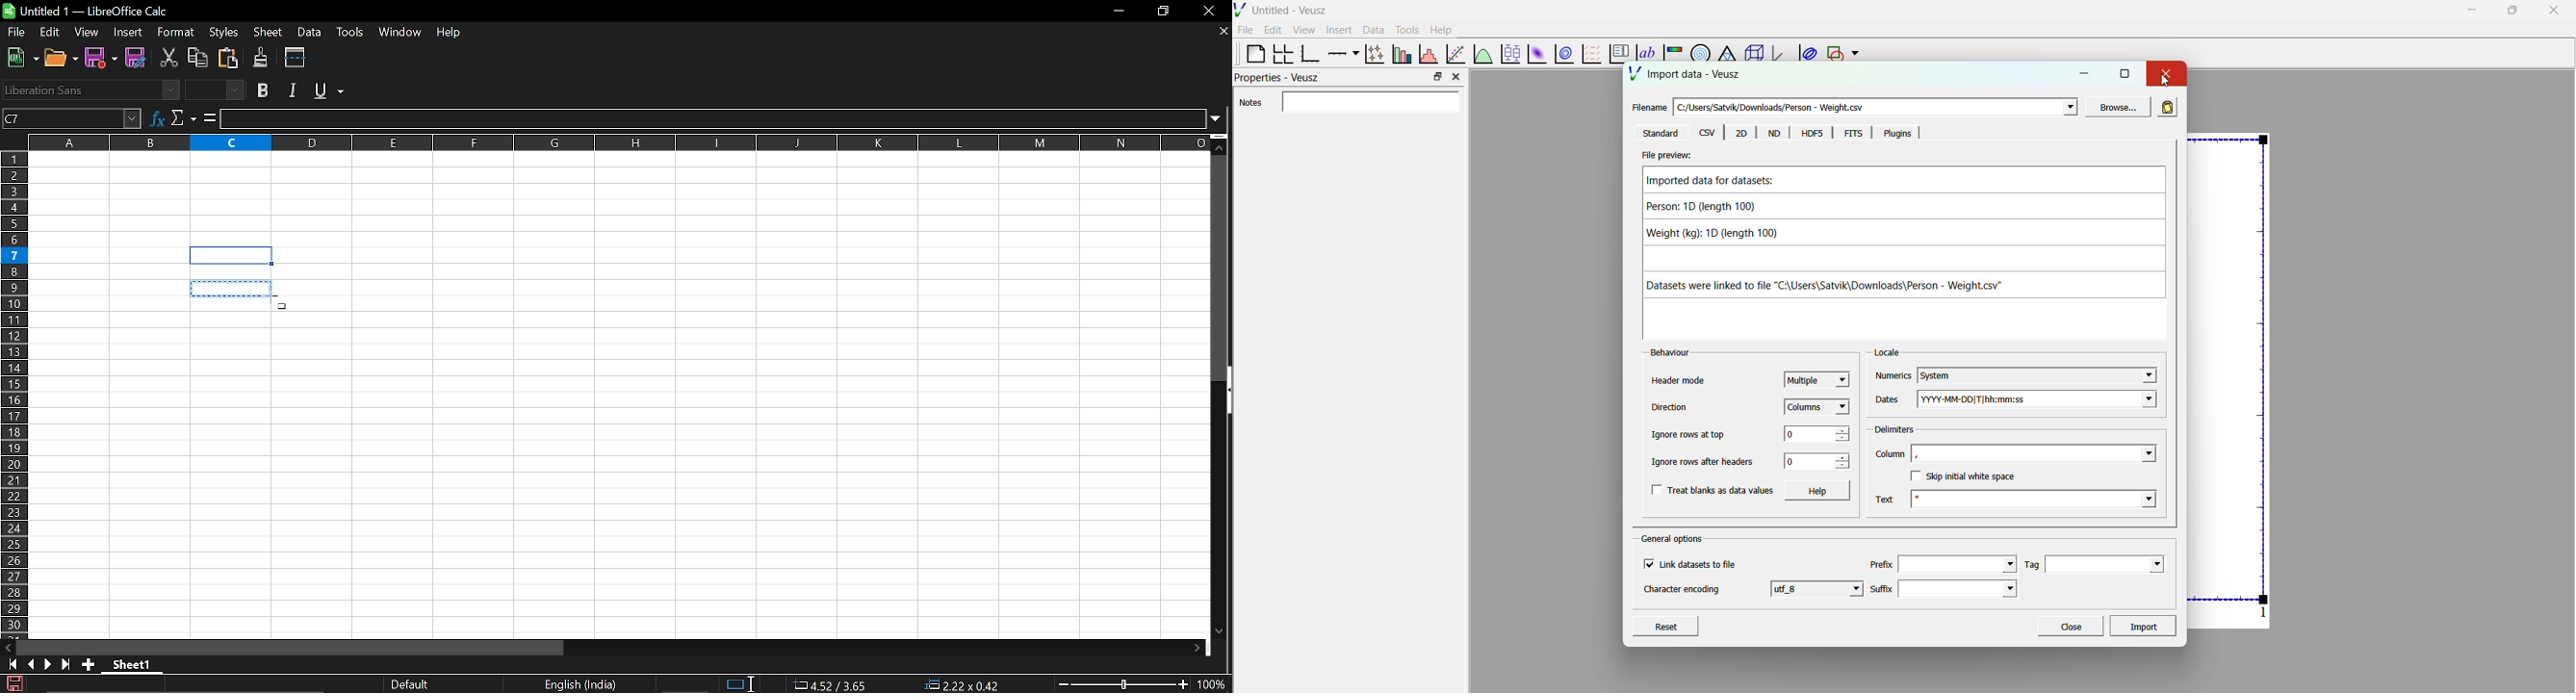 The width and height of the screenshot is (2576, 700). What do you see at coordinates (296, 90) in the screenshot?
I see `Italic` at bounding box center [296, 90].